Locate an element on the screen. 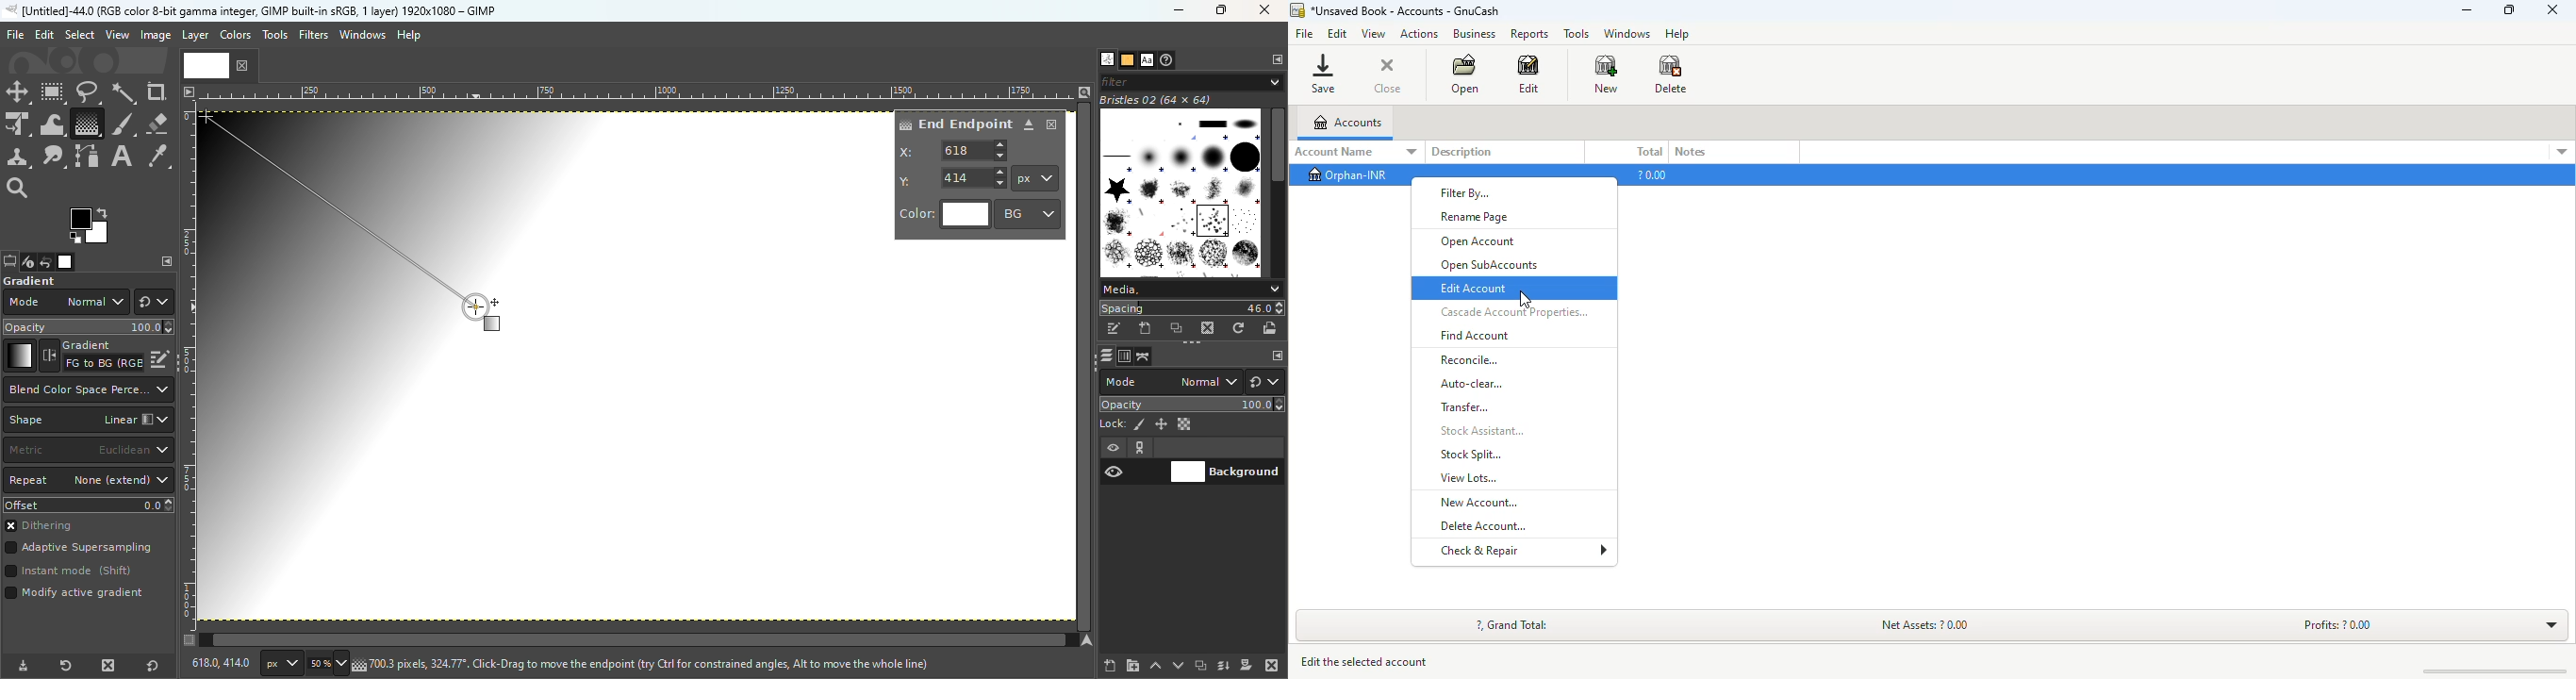  Enter image size is located at coordinates (325, 664).